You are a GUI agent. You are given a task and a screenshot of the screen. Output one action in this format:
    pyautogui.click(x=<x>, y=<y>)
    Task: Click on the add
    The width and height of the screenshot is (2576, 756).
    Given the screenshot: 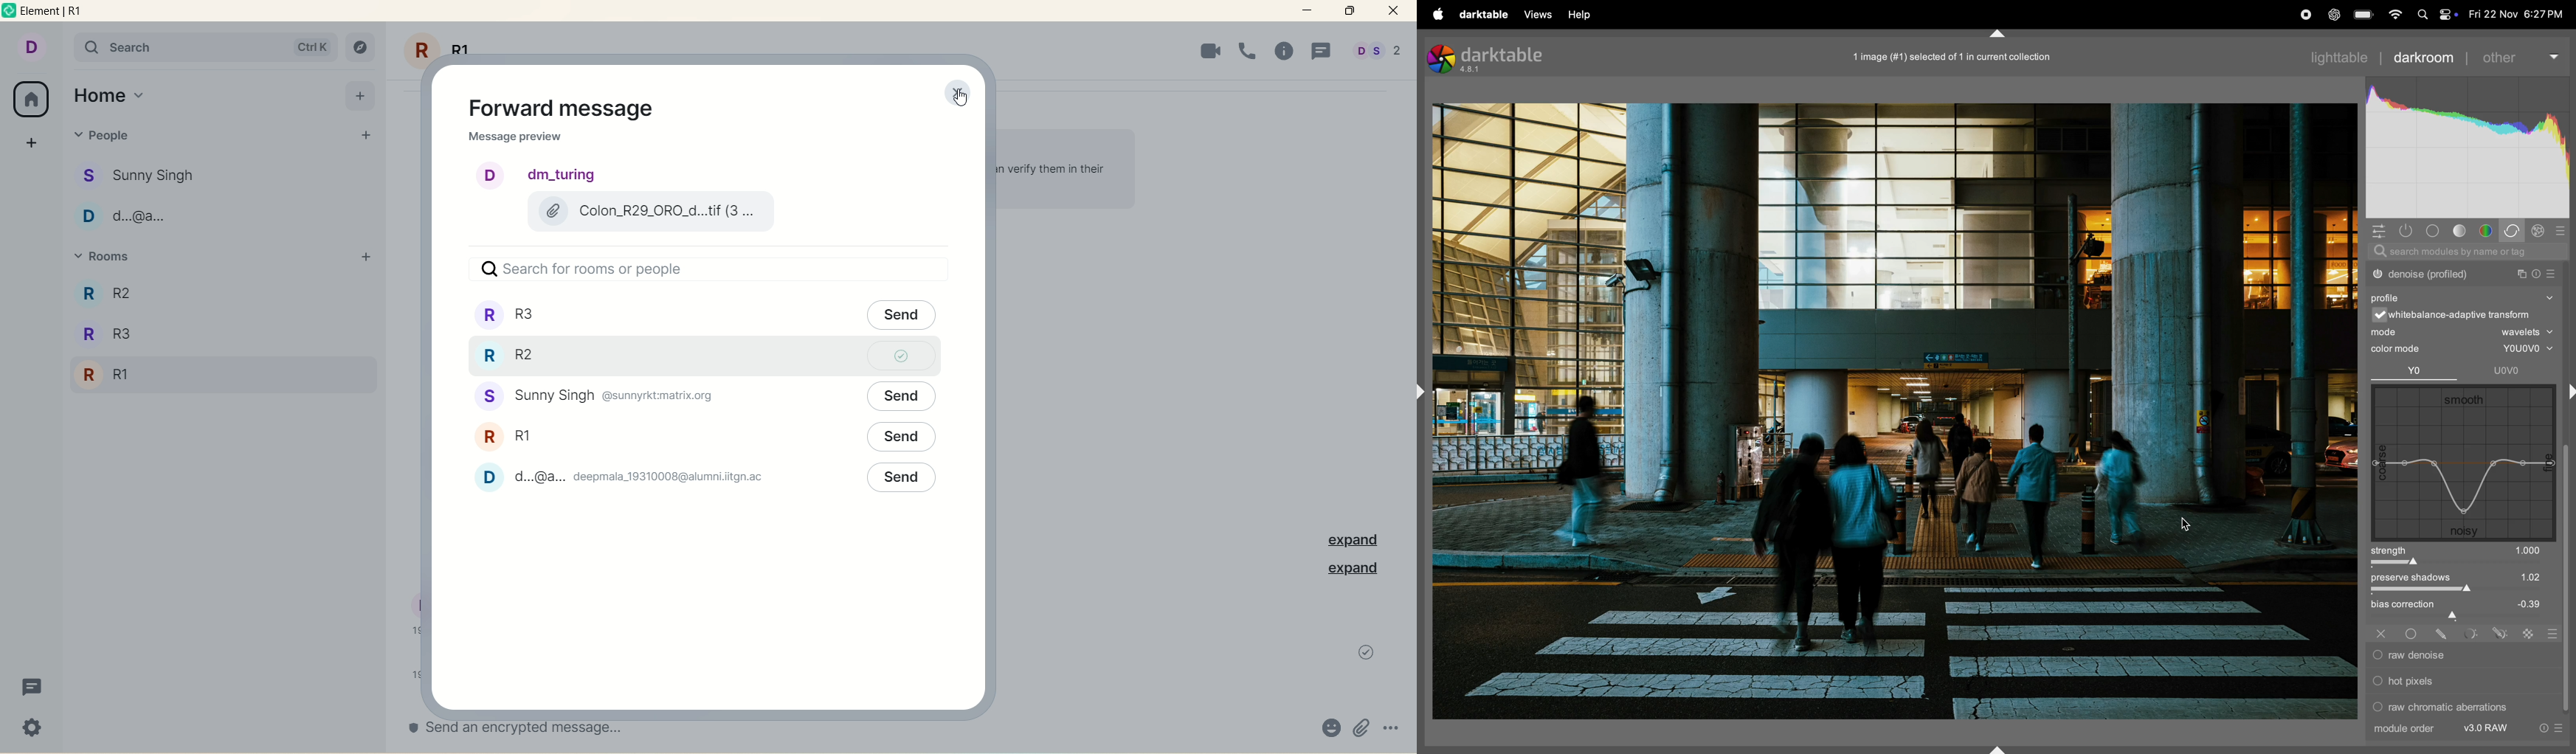 What is the action you would take?
    pyautogui.click(x=360, y=94)
    